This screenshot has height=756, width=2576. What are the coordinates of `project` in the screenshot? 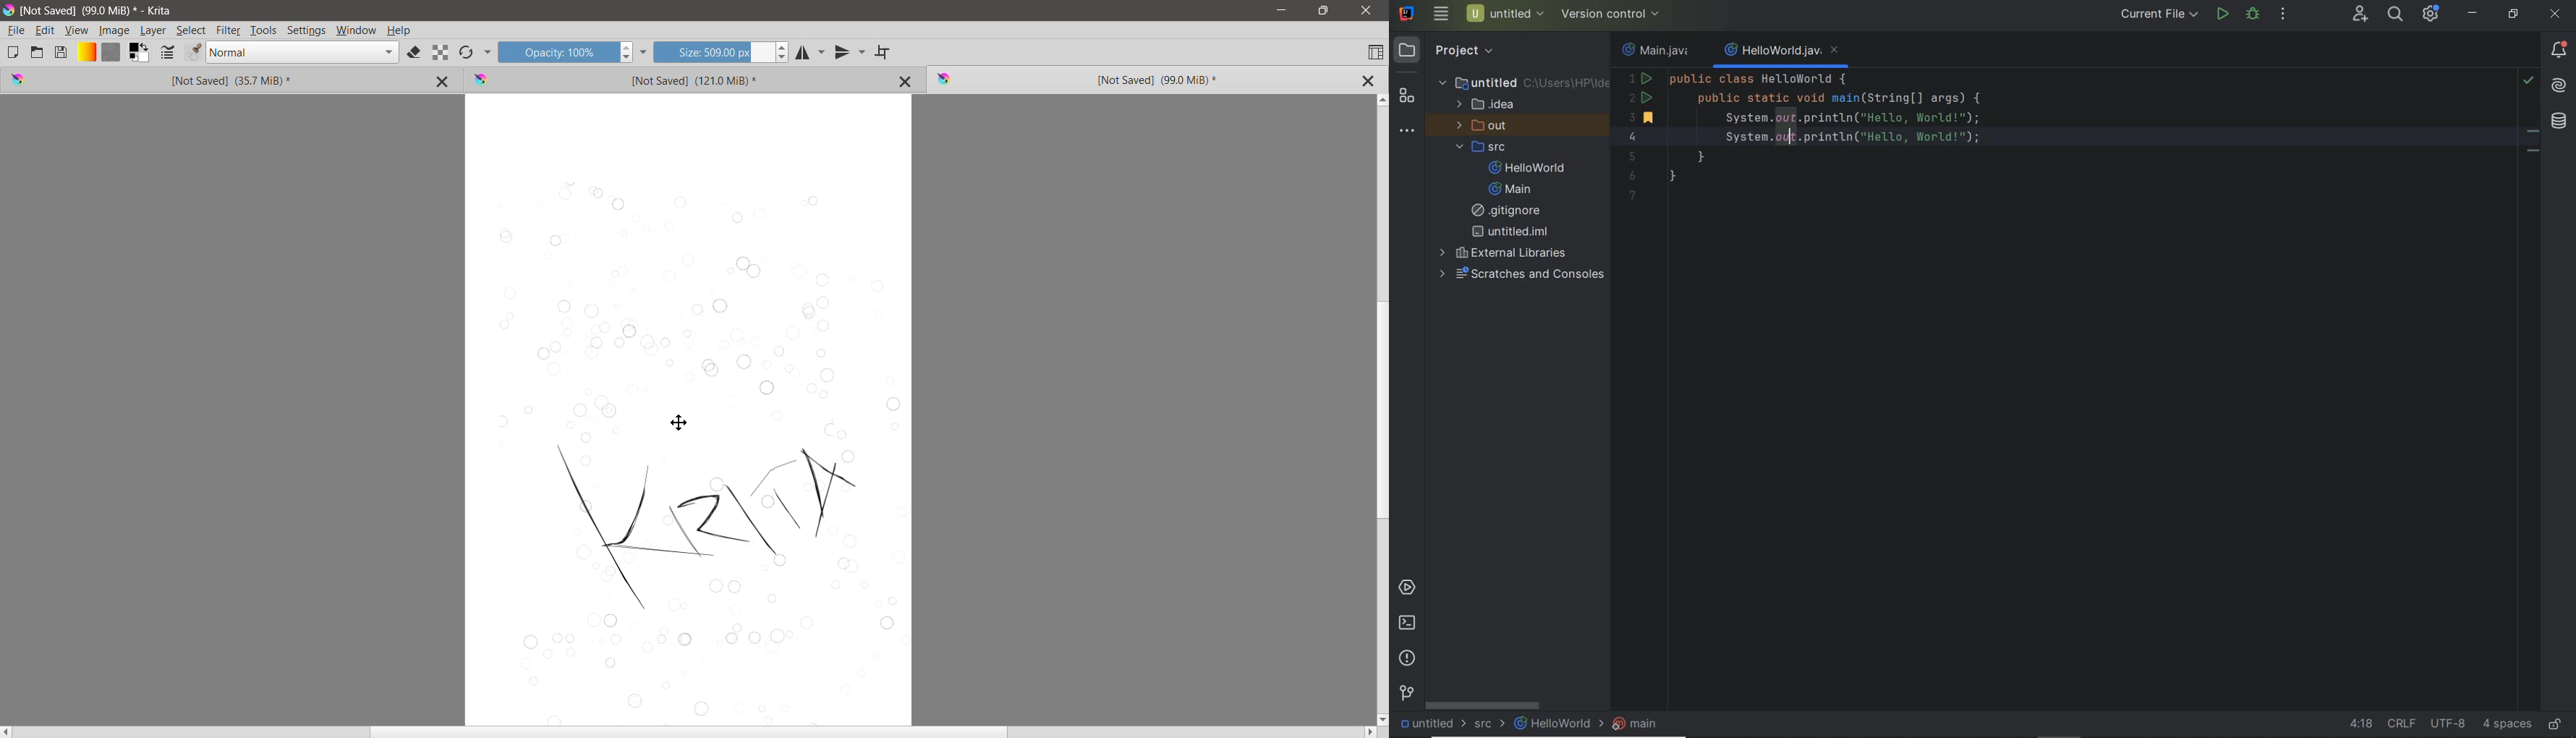 It's located at (1449, 49).